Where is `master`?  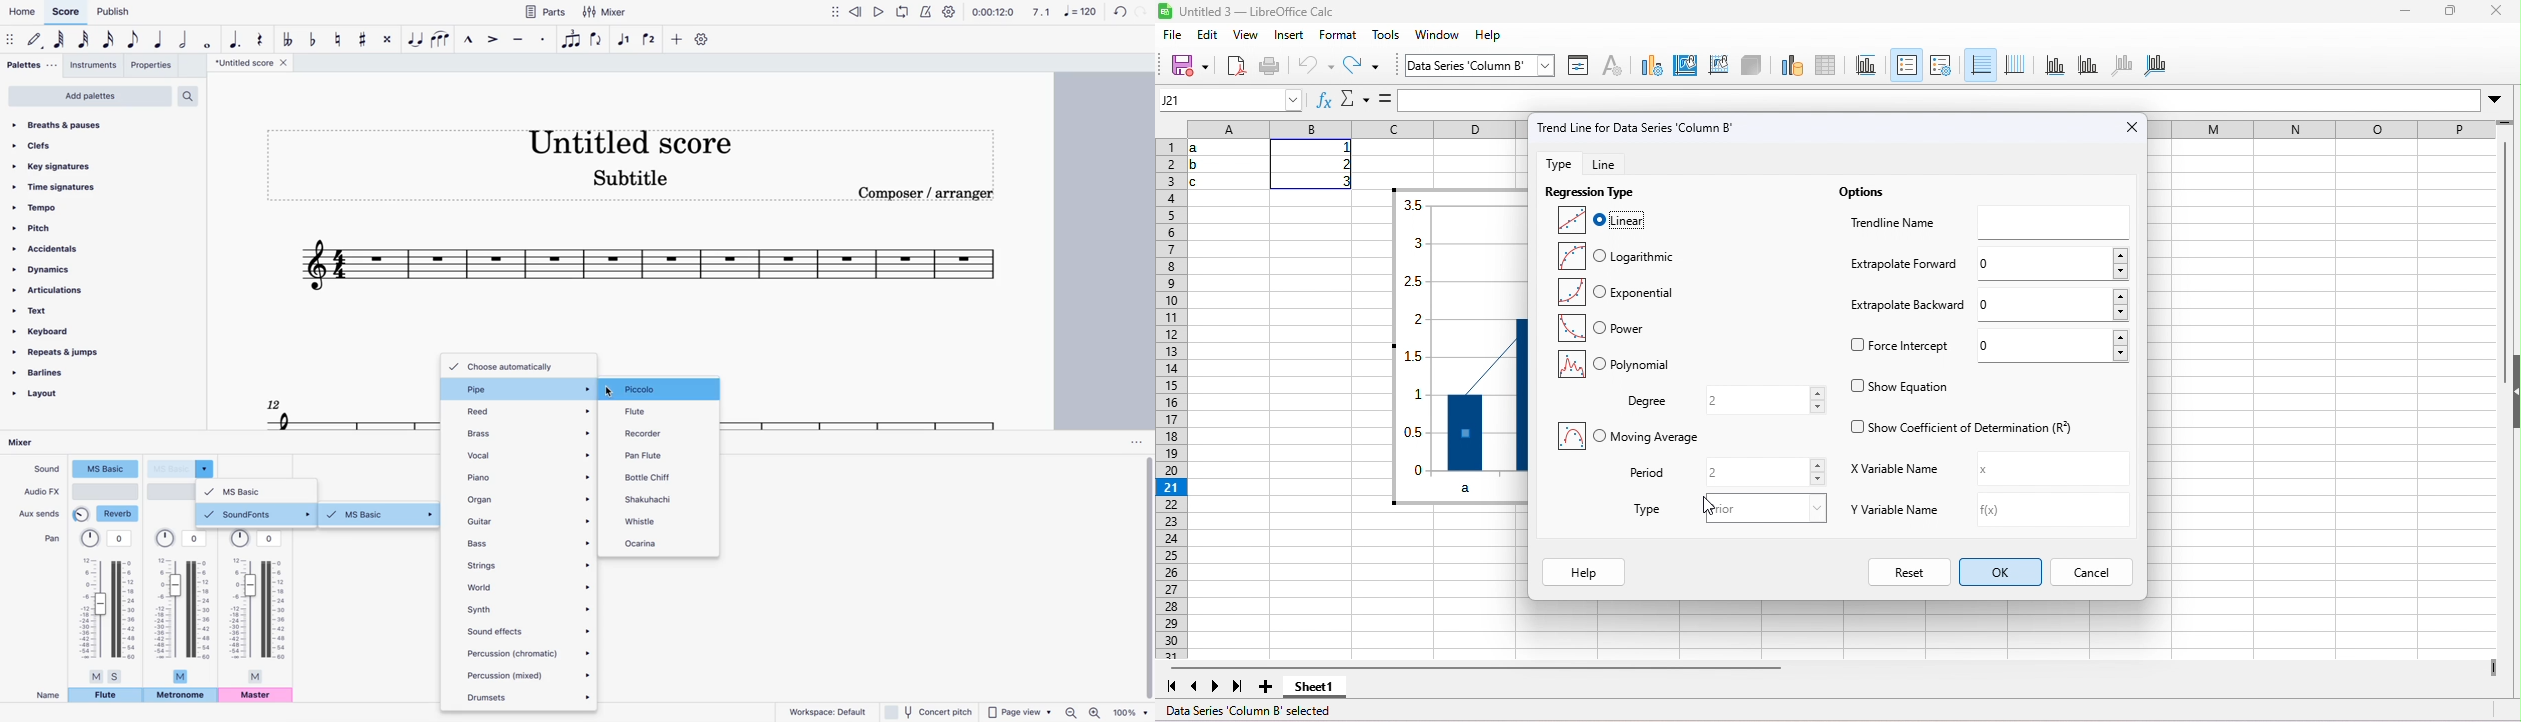 master is located at coordinates (259, 697).